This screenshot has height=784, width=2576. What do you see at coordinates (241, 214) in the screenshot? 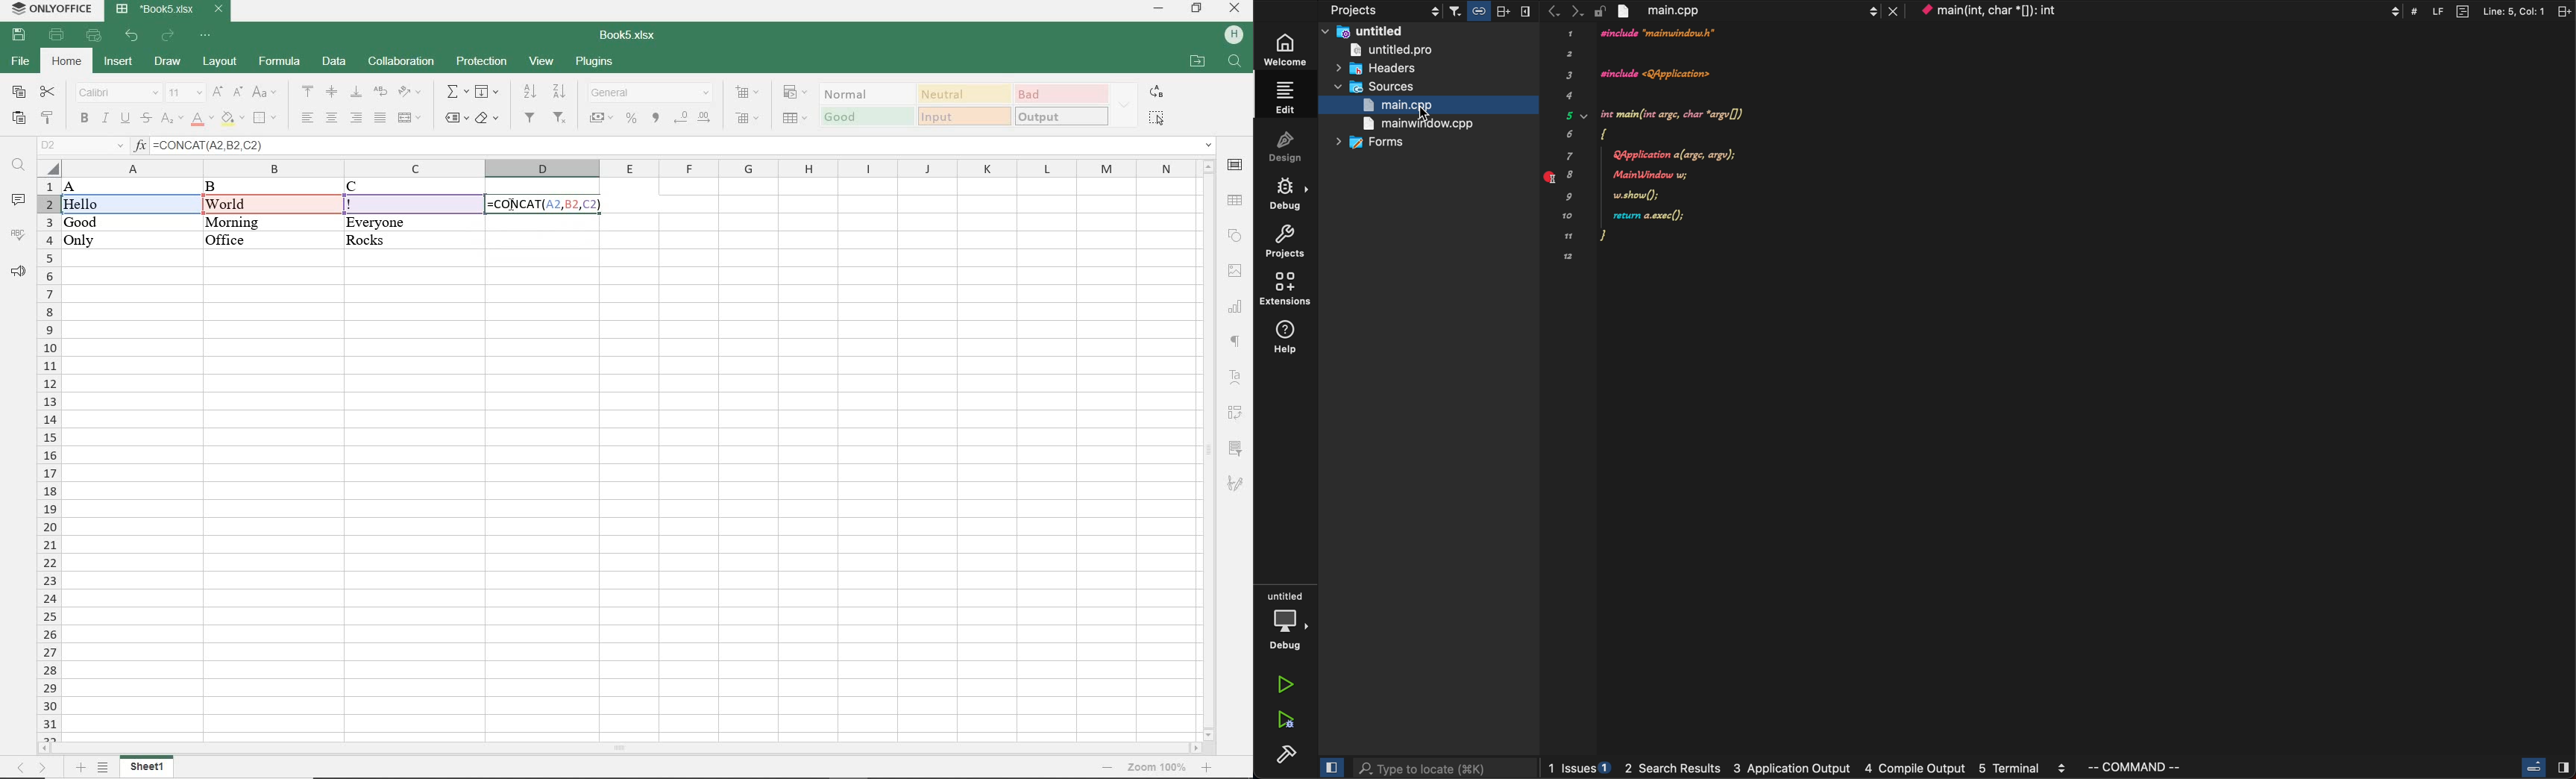
I see `DATA` at bounding box center [241, 214].